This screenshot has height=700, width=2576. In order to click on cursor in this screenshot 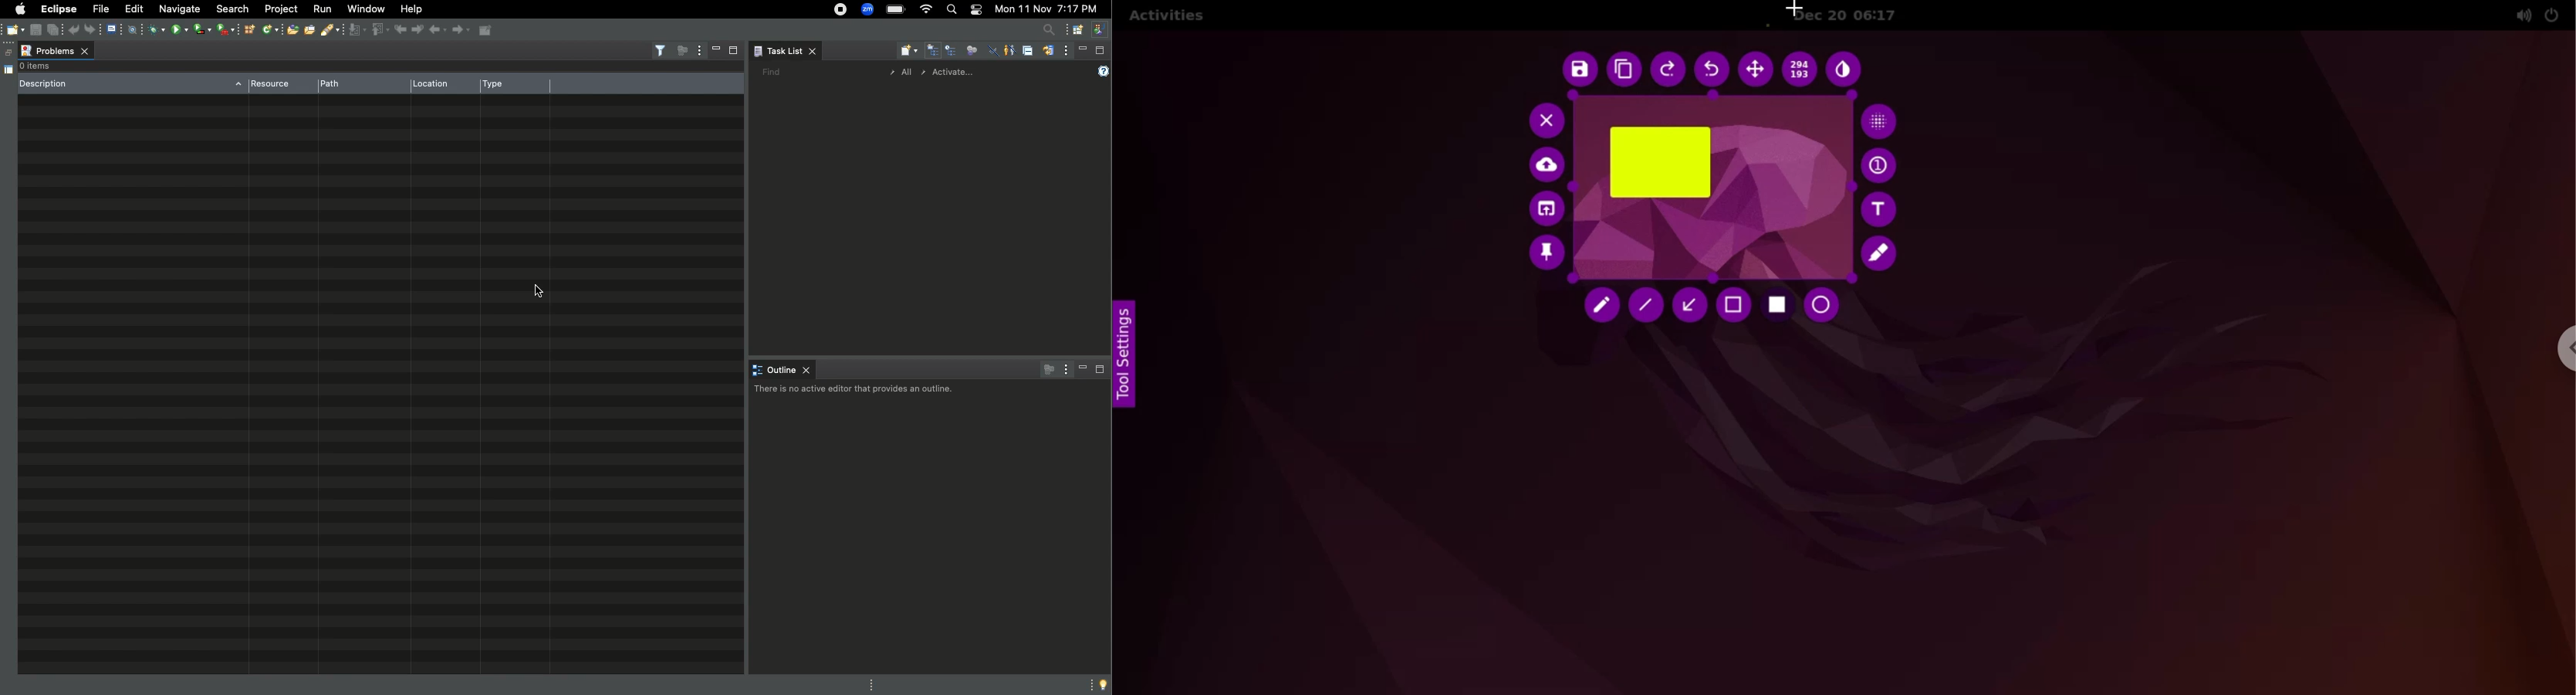, I will do `click(1791, 9)`.